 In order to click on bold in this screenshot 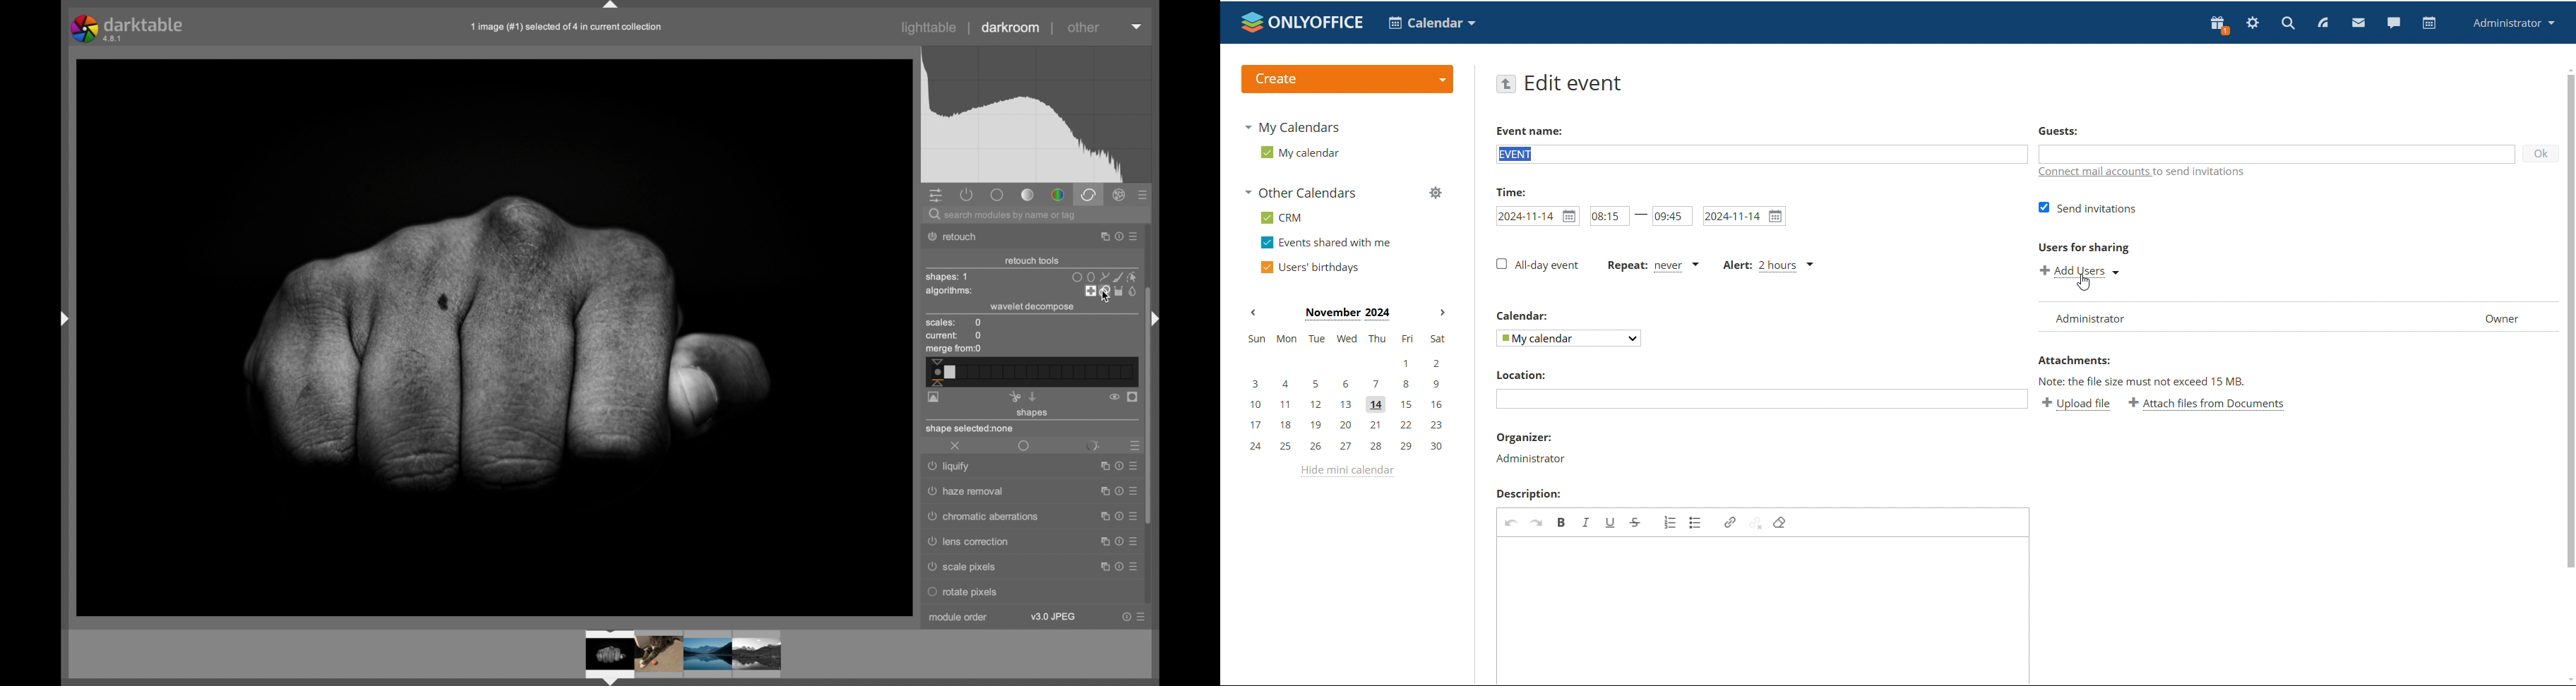, I will do `click(1561, 522)`.